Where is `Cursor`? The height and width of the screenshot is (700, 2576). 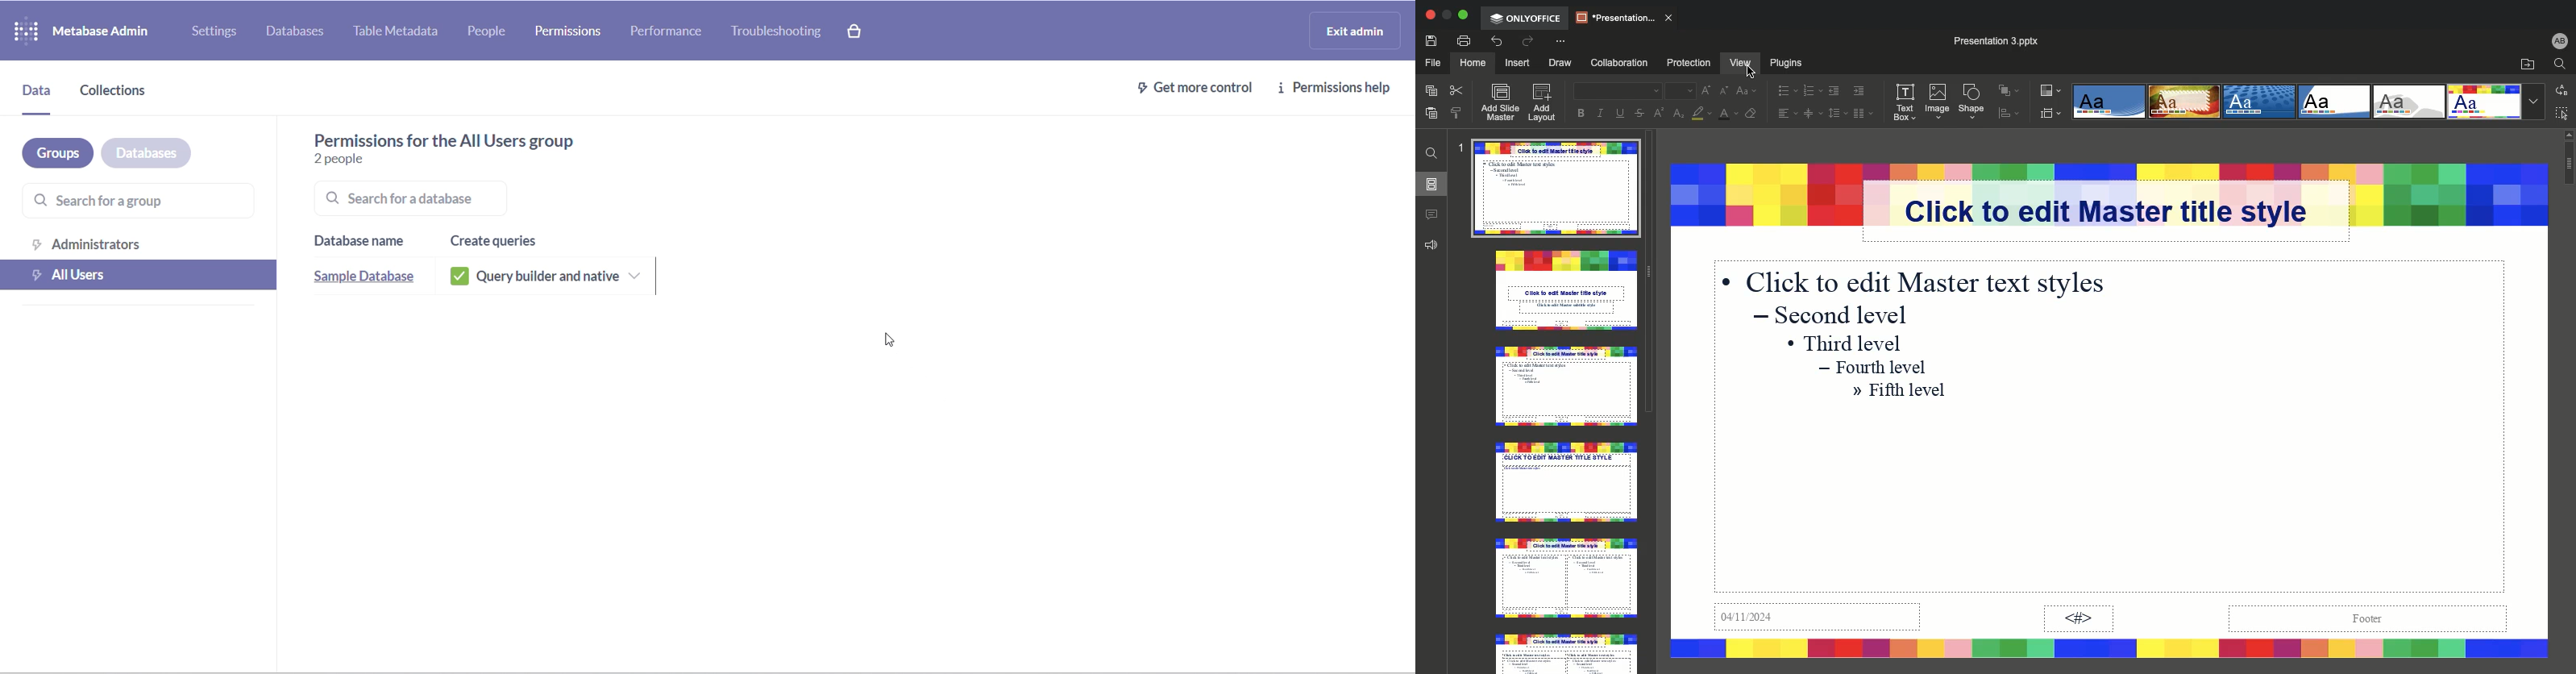 Cursor is located at coordinates (1739, 68).